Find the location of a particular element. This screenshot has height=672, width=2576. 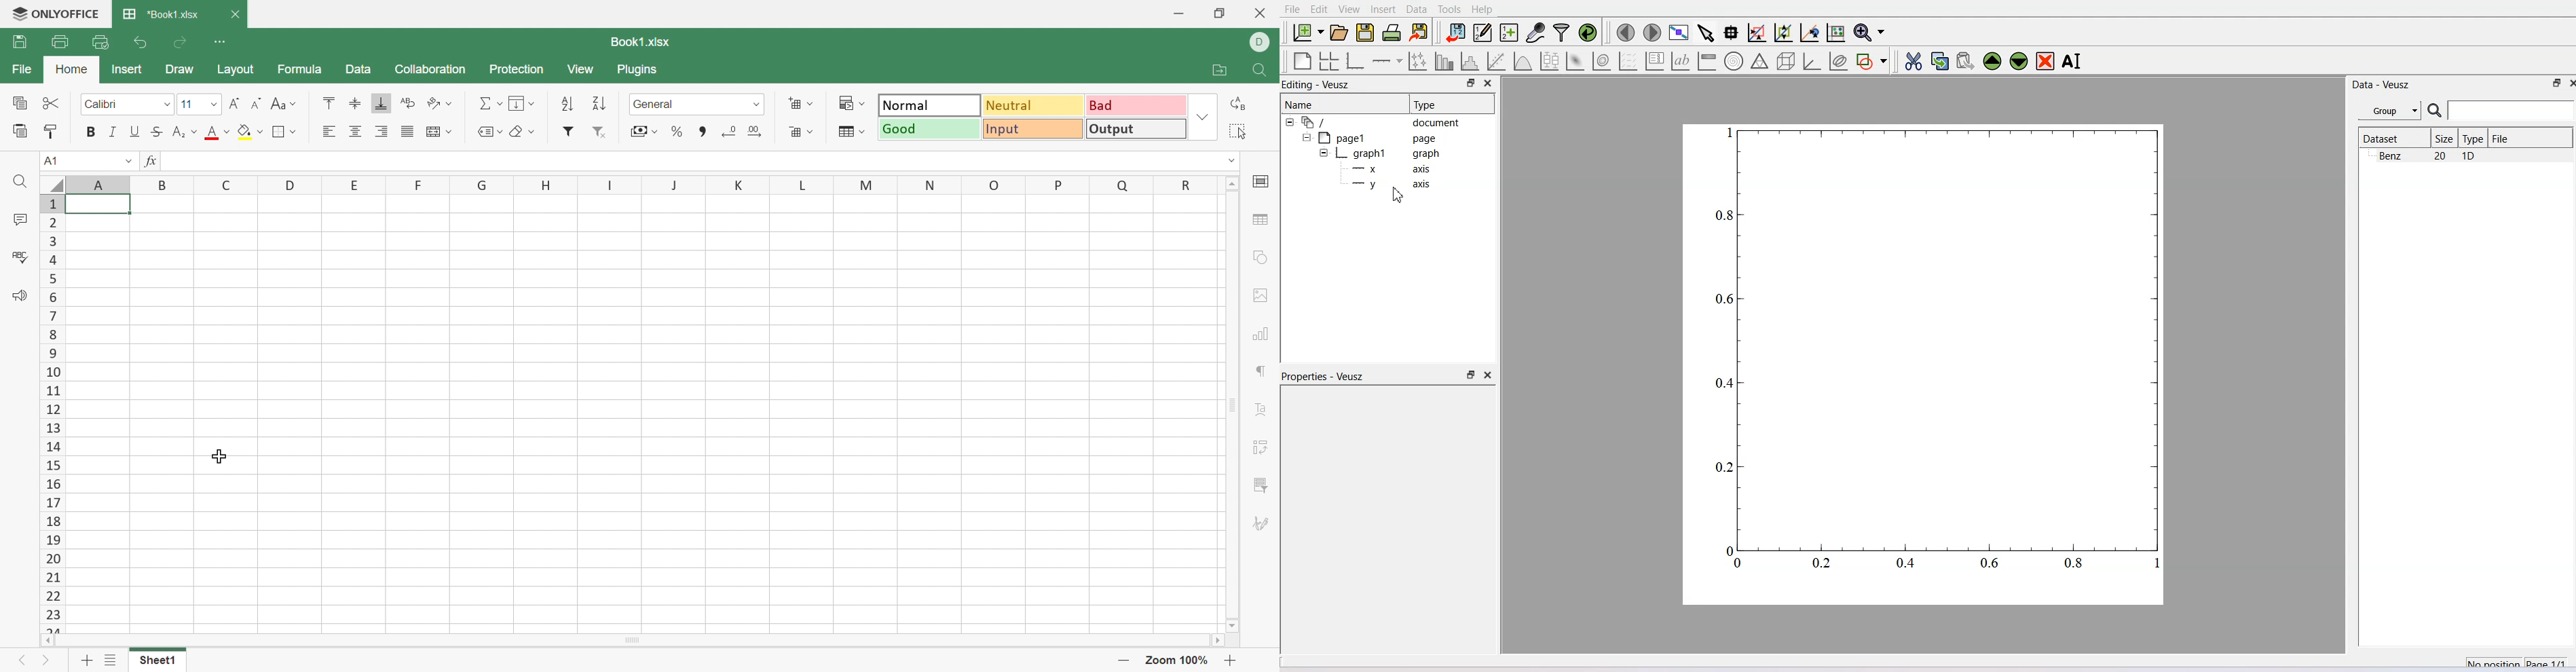

Protection is located at coordinates (519, 68).